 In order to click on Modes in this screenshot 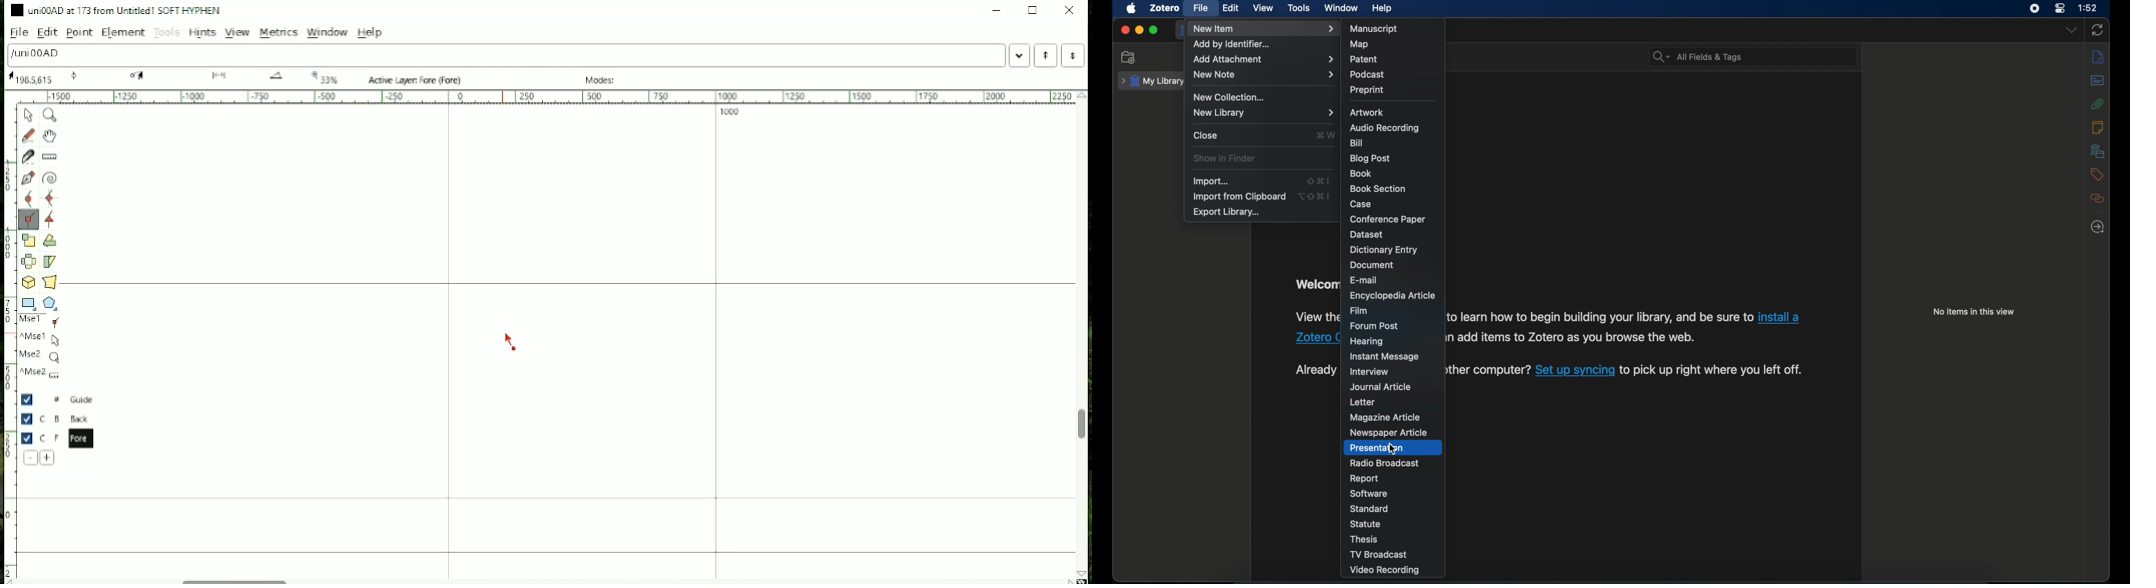, I will do `click(603, 80)`.